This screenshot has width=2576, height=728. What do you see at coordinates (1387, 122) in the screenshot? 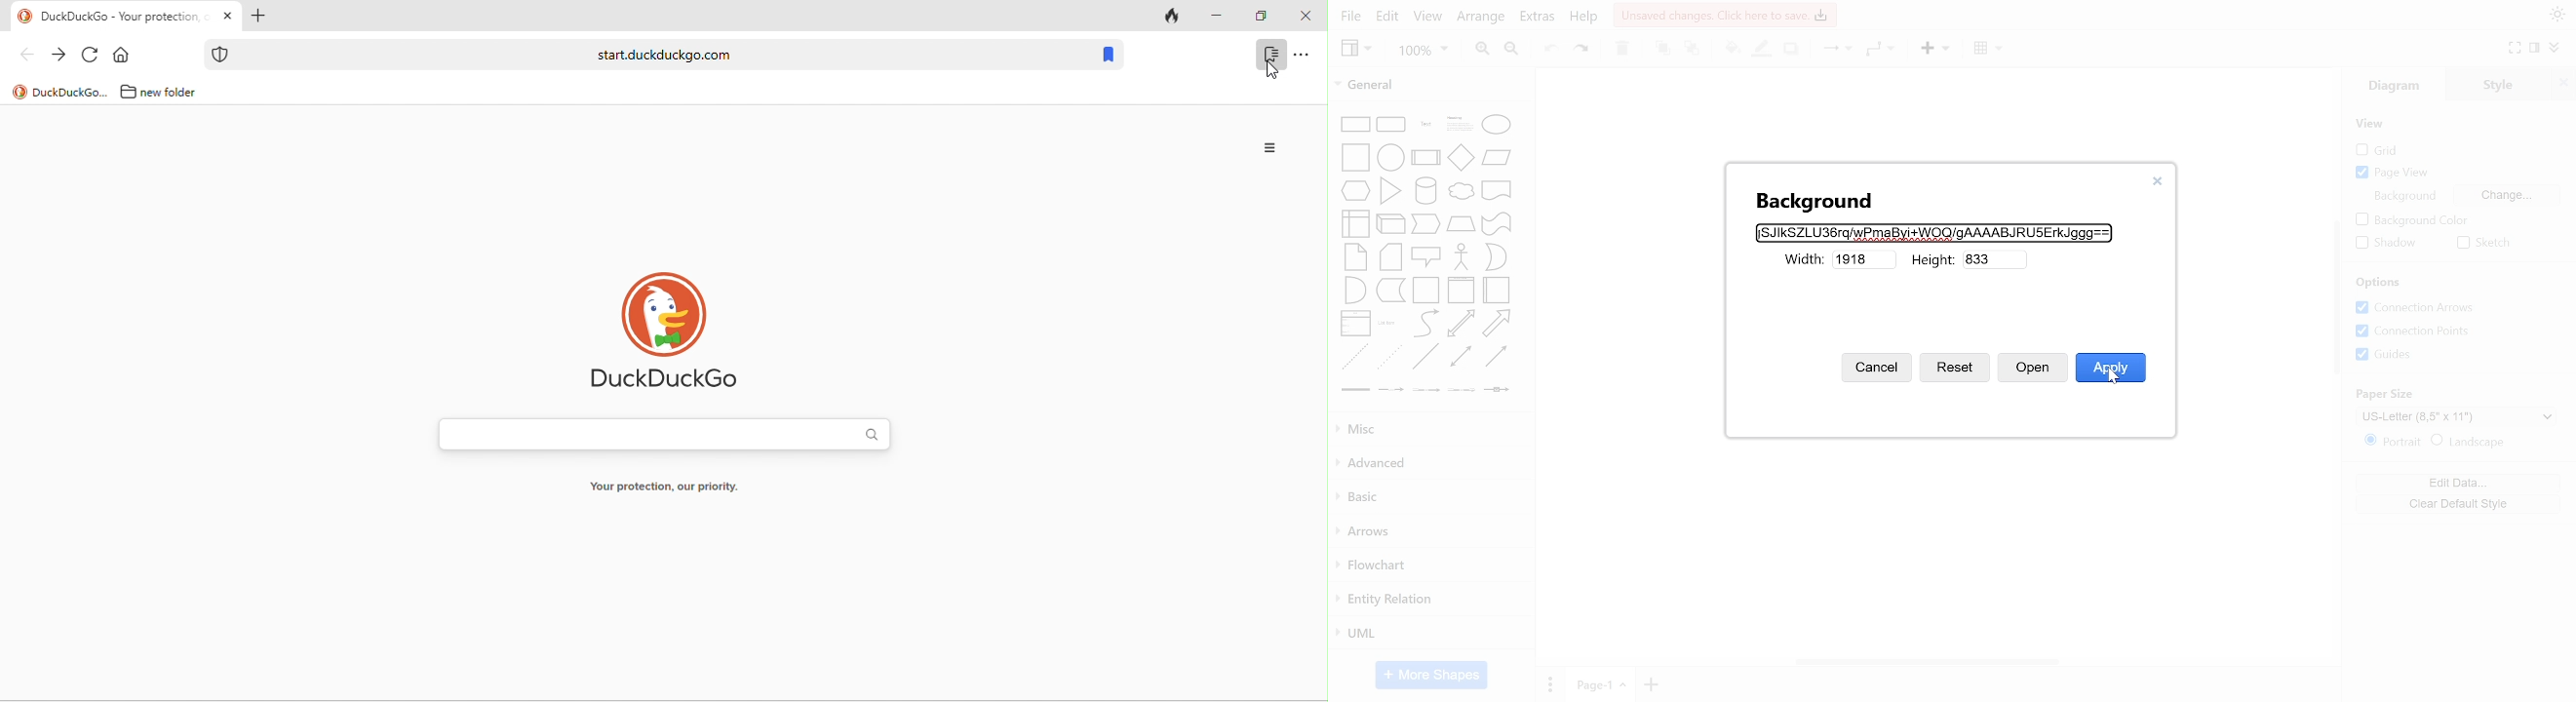
I see `general shapes` at bounding box center [1387, 122].